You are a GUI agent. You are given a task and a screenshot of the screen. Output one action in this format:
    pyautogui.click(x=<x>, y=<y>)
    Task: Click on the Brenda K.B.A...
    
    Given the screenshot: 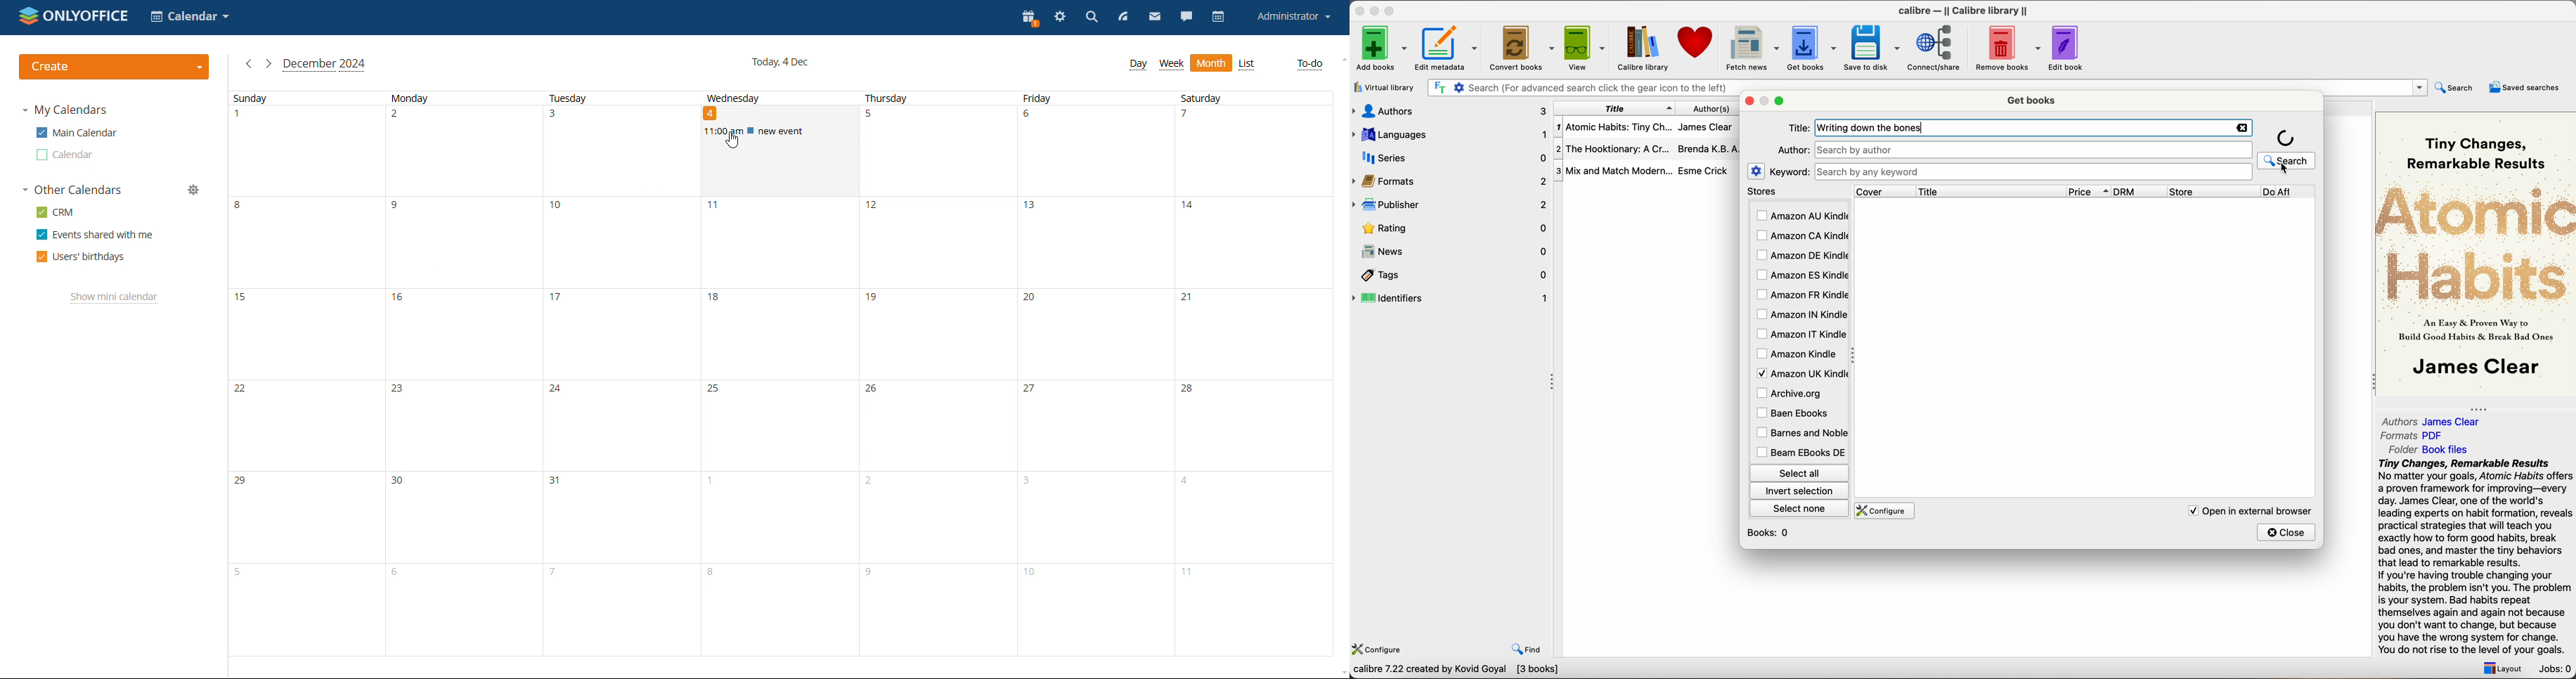 What is the action you would take?
    pyautogui.click(x=1712, y=149)
    